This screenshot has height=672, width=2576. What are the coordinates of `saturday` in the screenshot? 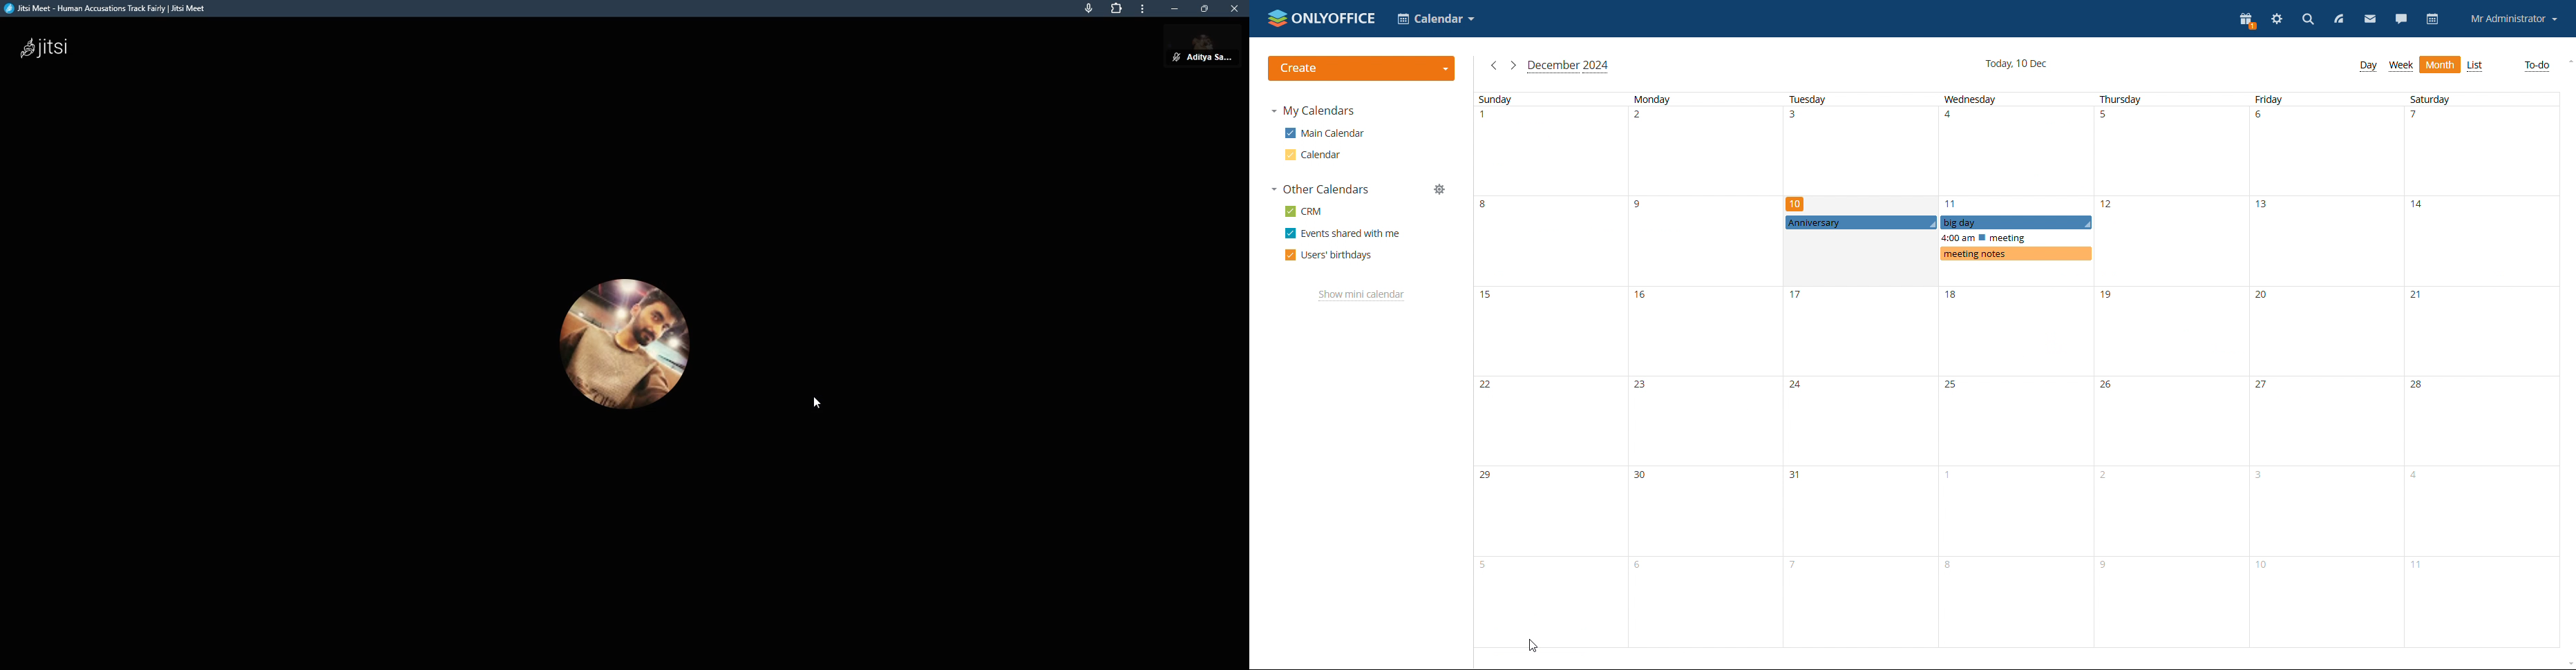 It's located at (2479, 370).